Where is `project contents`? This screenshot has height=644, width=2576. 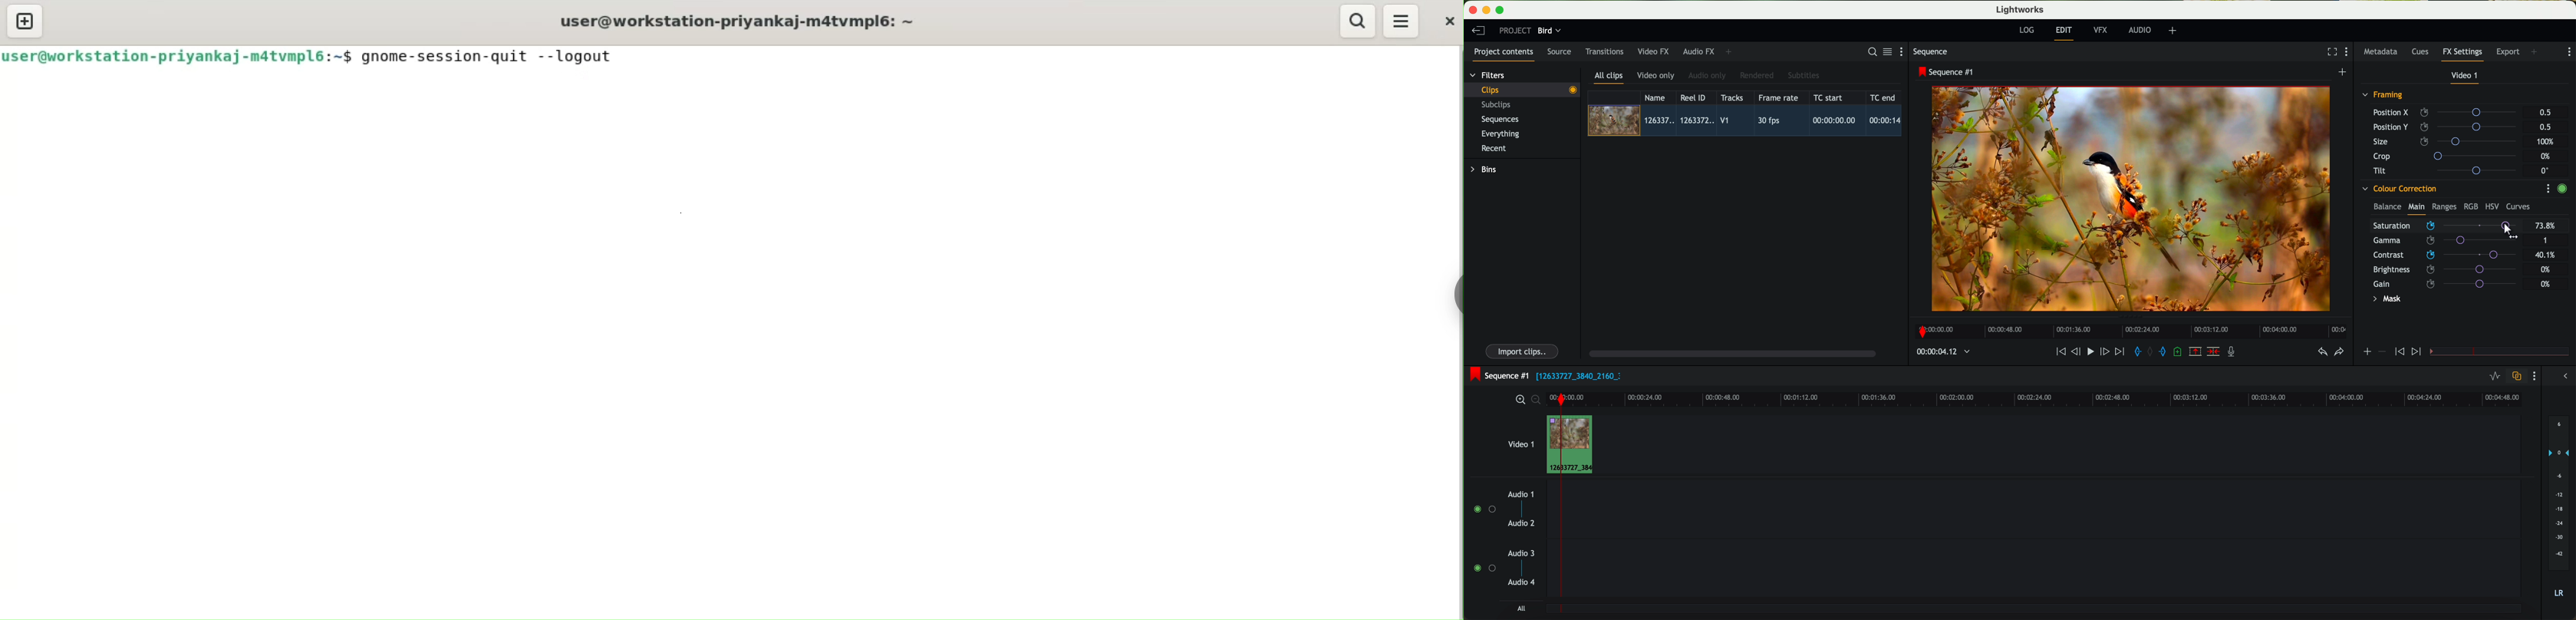
project contents is located at coordinates (1504, 55).